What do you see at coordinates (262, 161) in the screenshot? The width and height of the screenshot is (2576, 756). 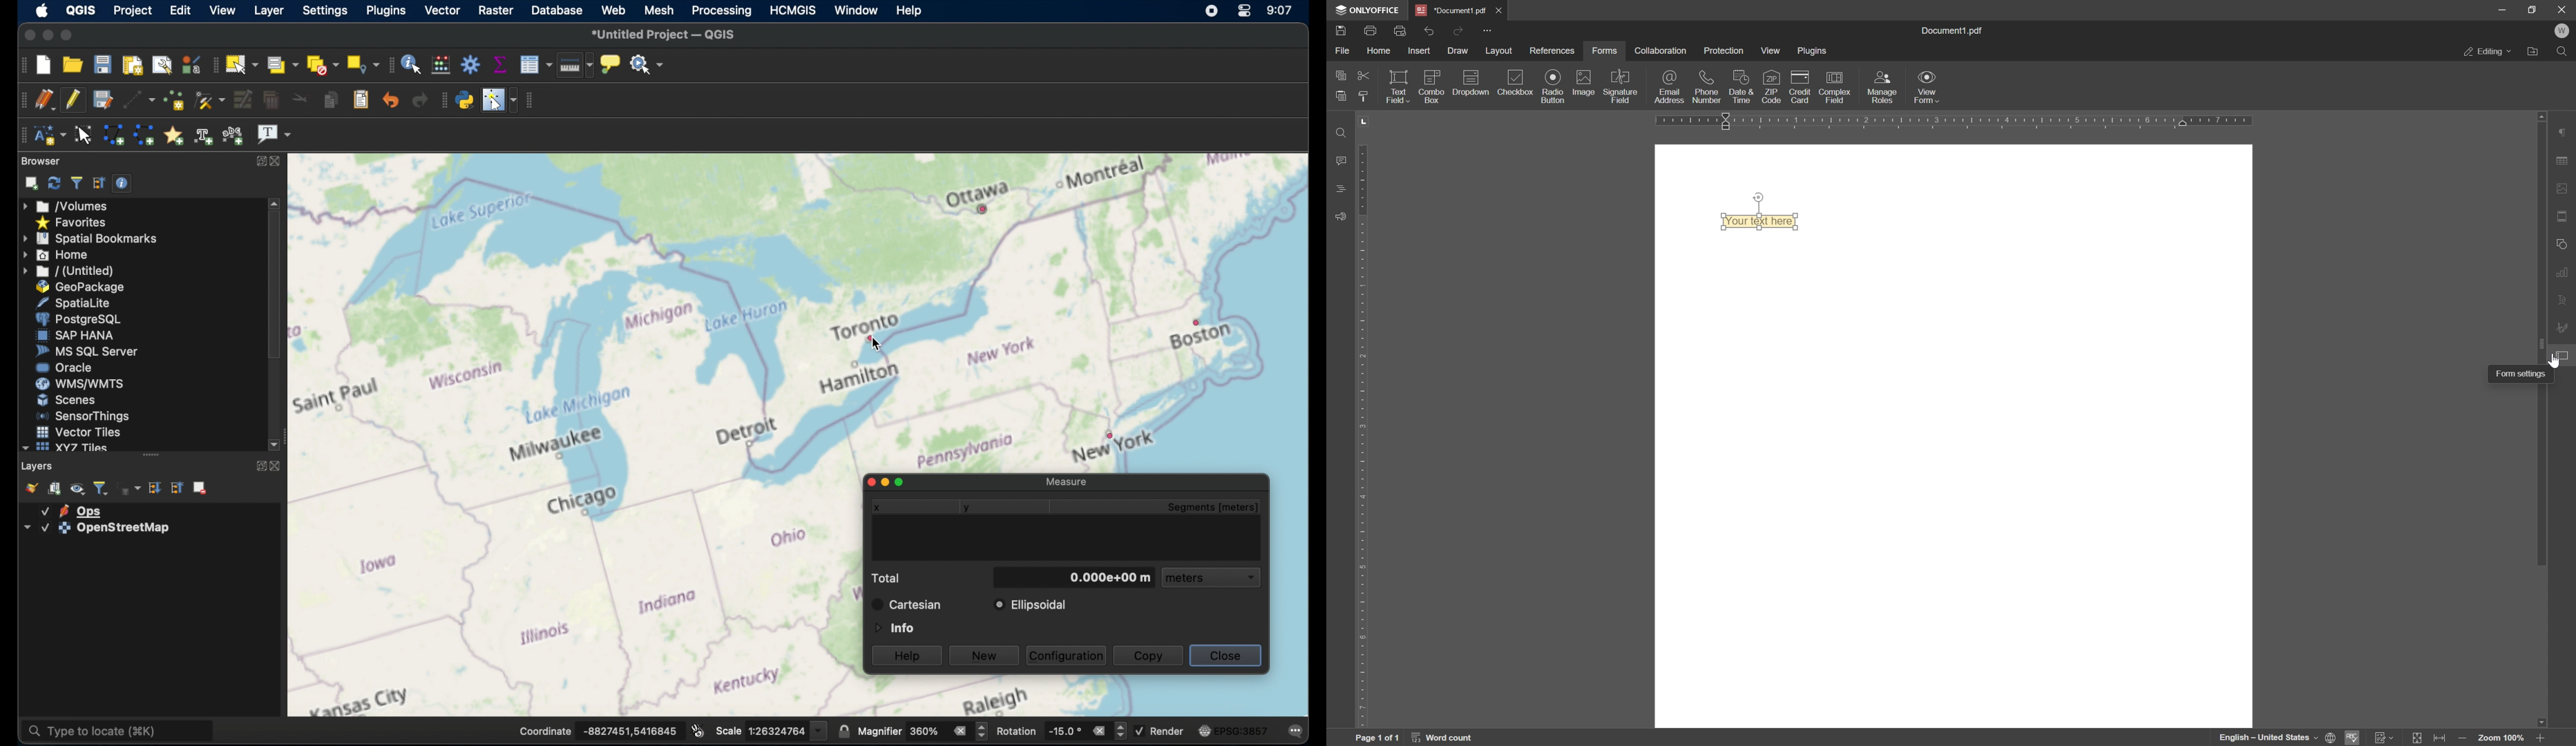 I see `maximize` at bounding box center [262, 161].